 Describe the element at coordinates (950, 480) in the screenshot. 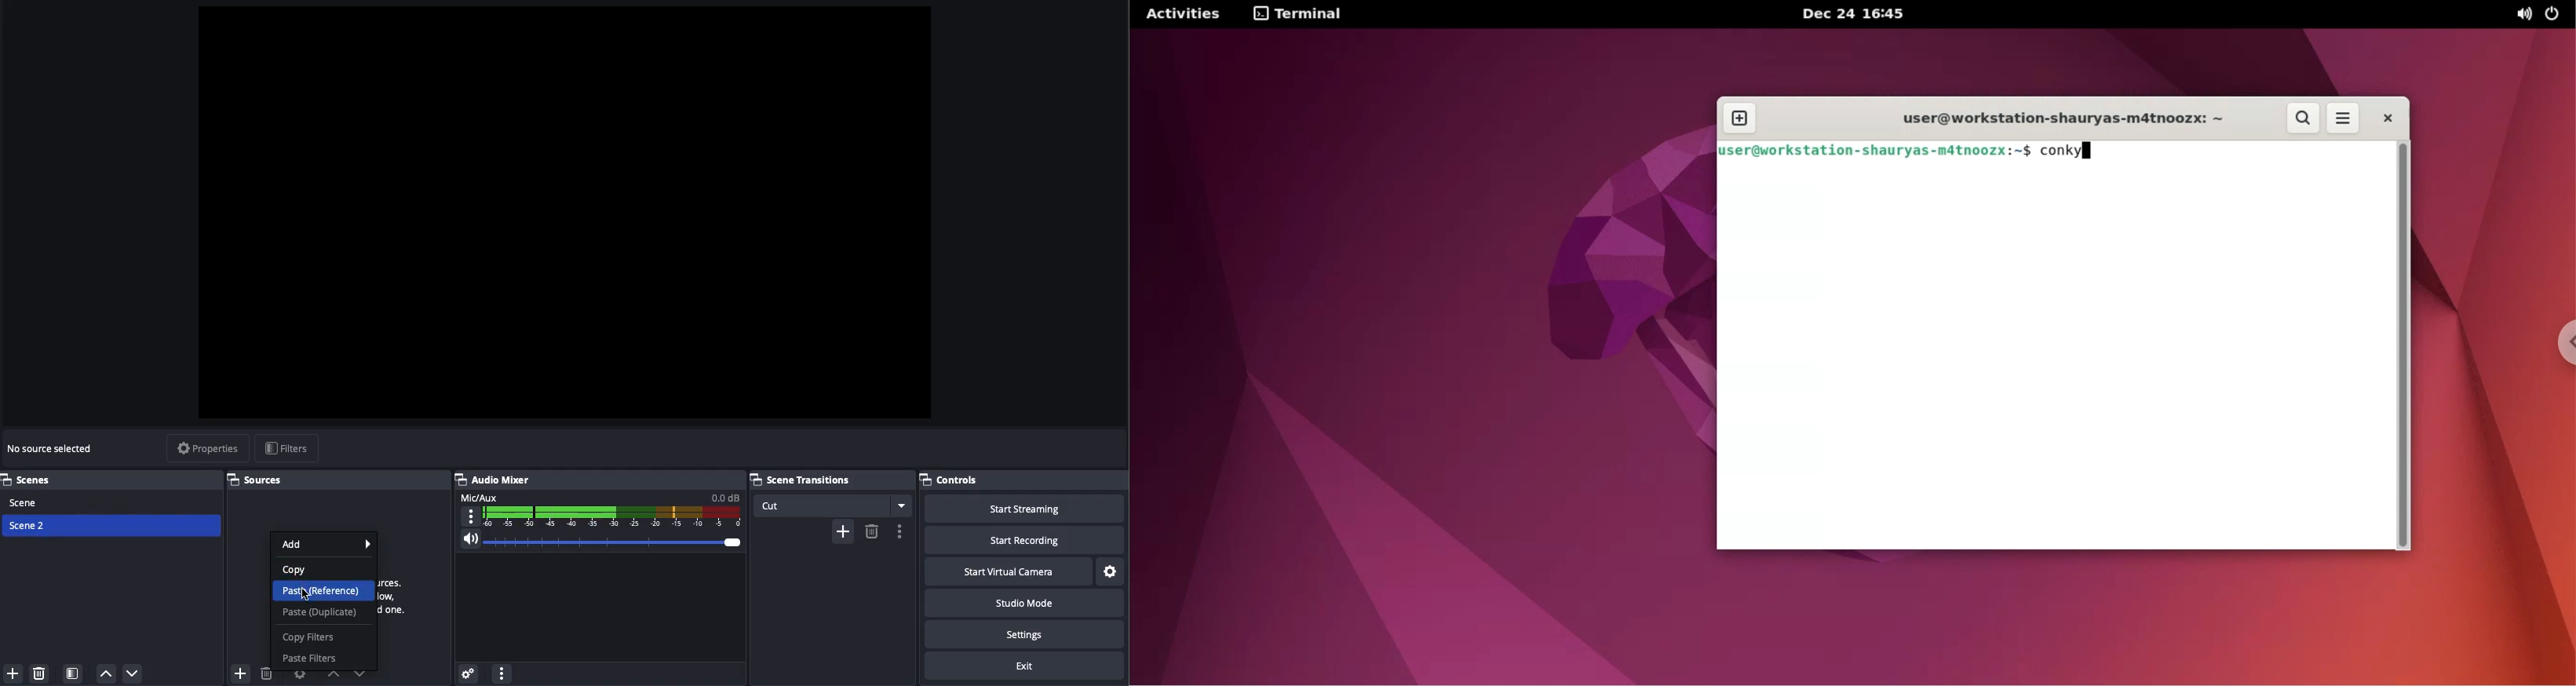

I see `Controls` at that location.